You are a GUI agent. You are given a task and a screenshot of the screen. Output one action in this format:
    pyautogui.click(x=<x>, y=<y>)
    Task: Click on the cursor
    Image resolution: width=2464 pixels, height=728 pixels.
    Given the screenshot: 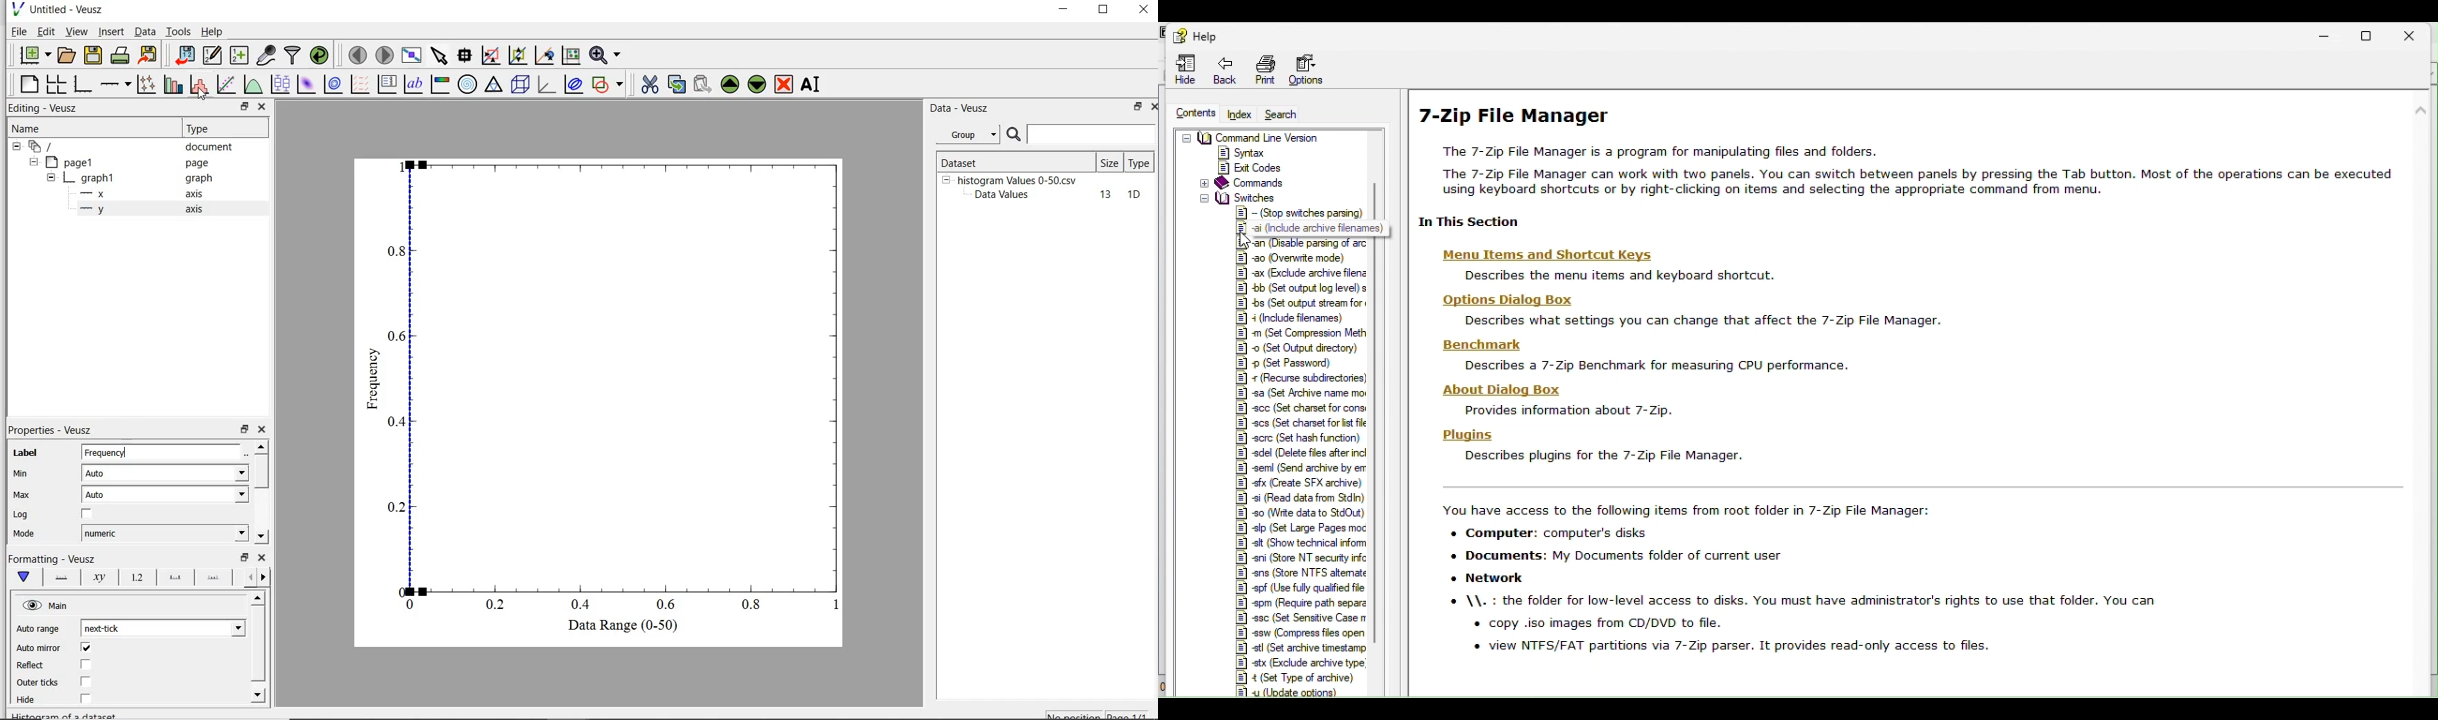 What is the action you would take?
    pyautogui.click(x=201, y=94)
    